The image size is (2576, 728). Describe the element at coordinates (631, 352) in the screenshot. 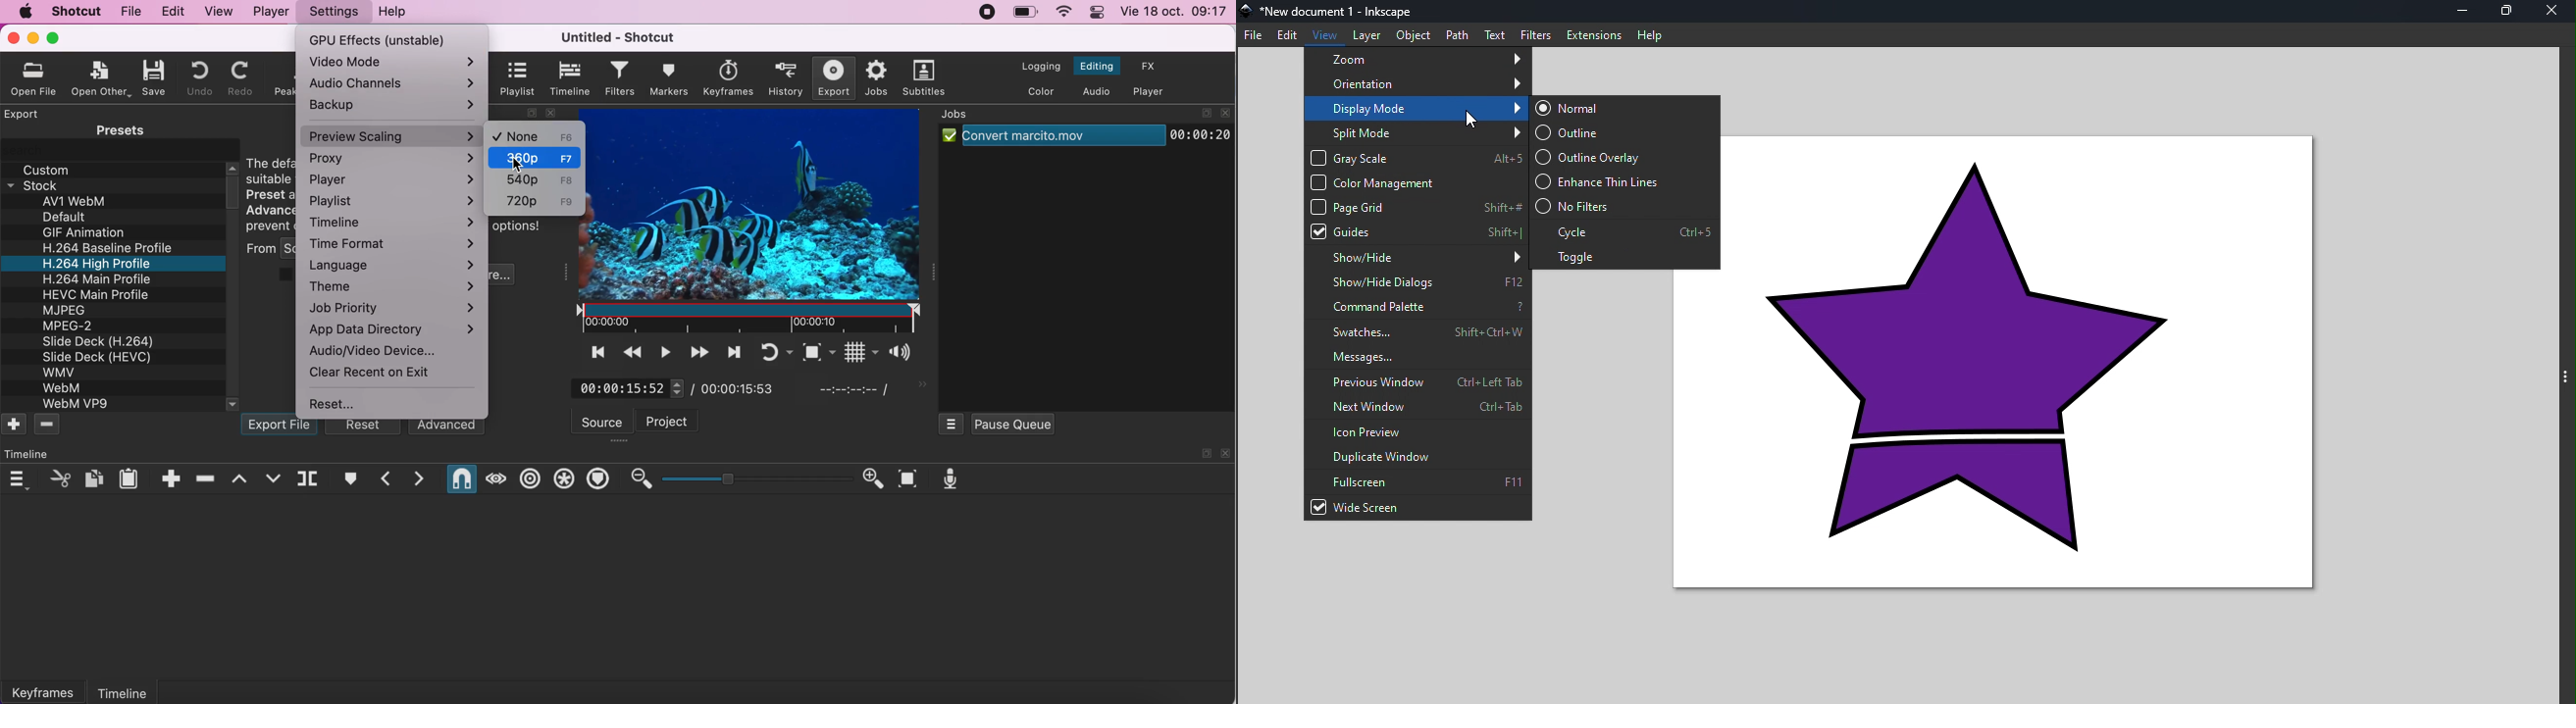

I see `play quickly backwards` at that location.